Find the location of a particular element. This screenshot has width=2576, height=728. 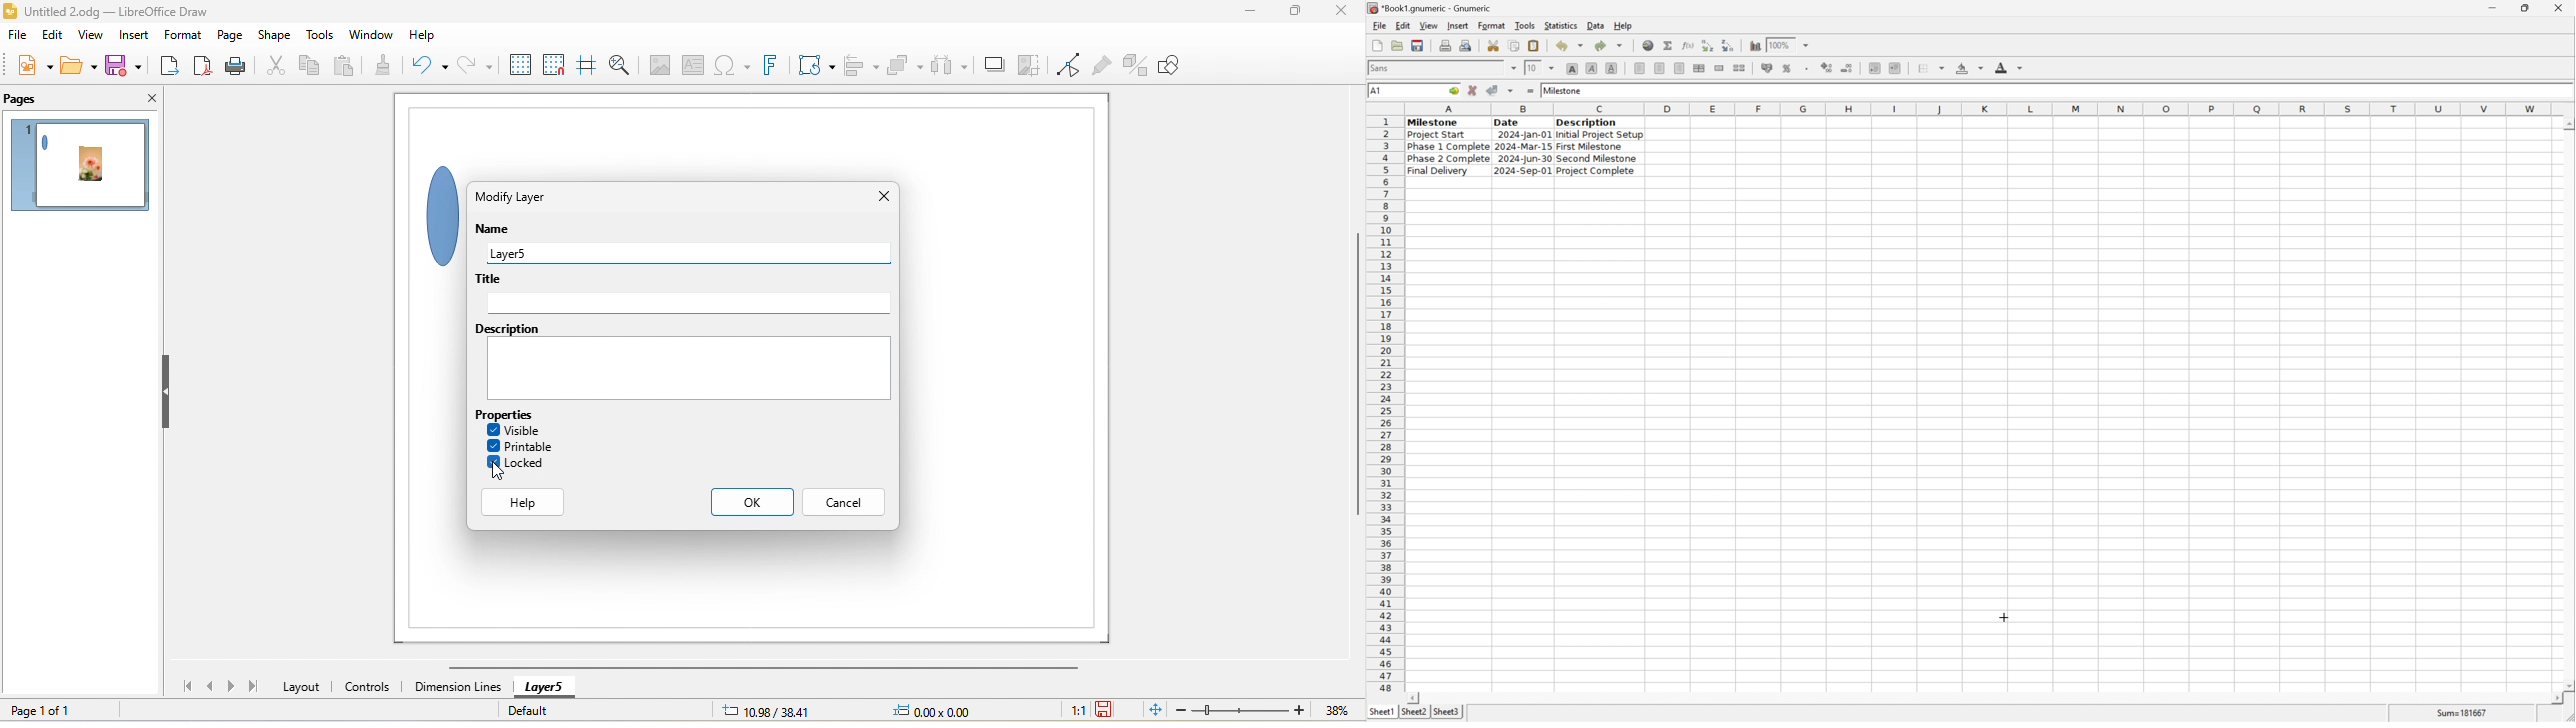

file is located at coordinates (1379, 26).